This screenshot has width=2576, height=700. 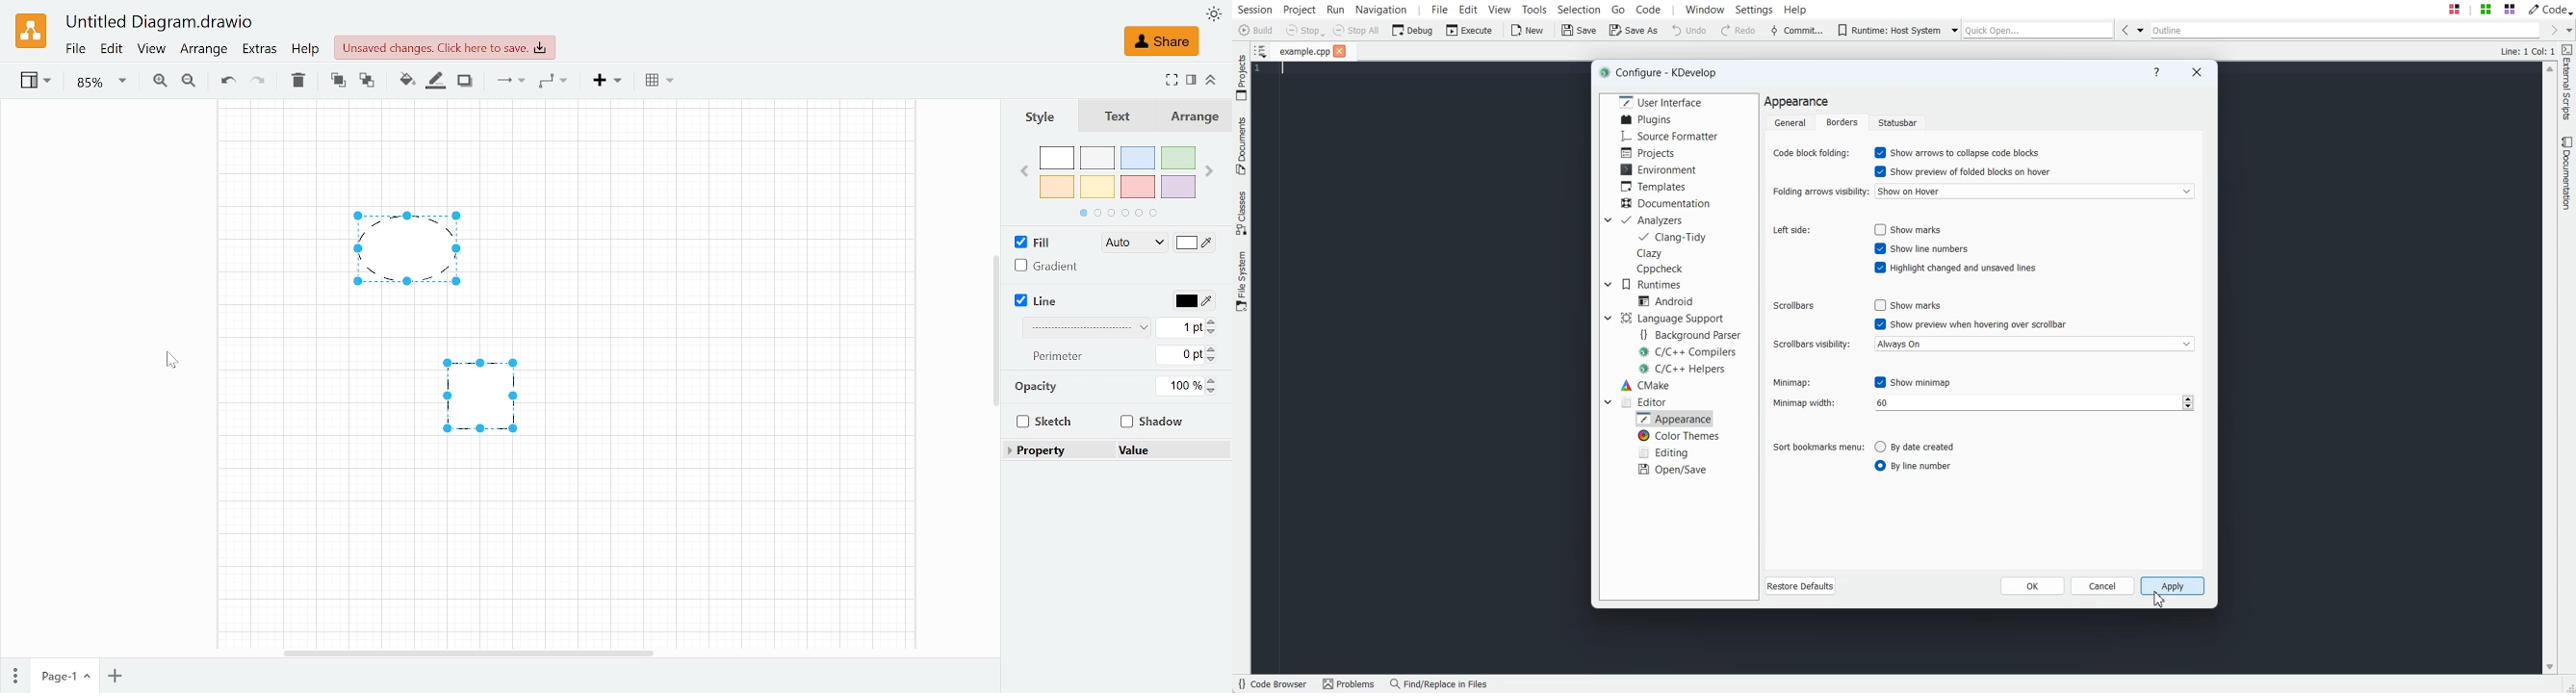 What do you see at coordinates (260, 51) in the screenshot?
I see `Extras` at bounding box center [260, 51].